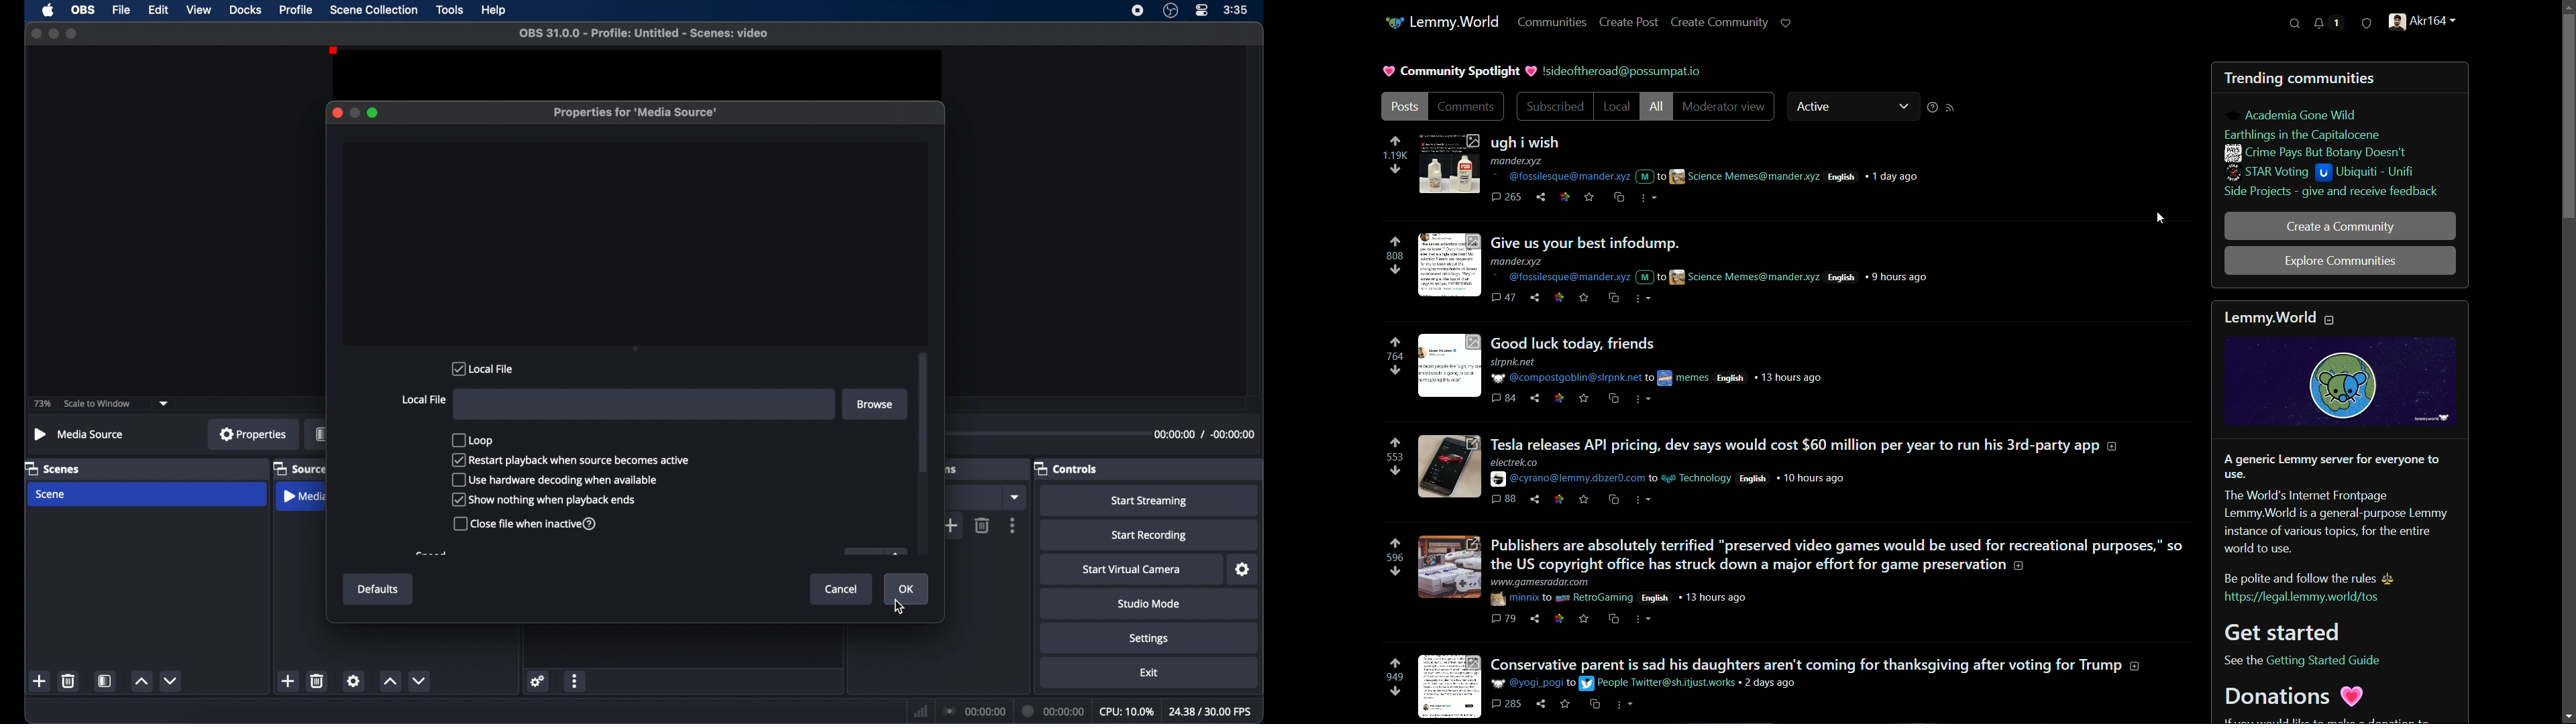 This screenshot has width=2576, height=728. What do you see at coordinates (82, 9) in the screenshot?
I see `obs` at bounding box center [82, 9].